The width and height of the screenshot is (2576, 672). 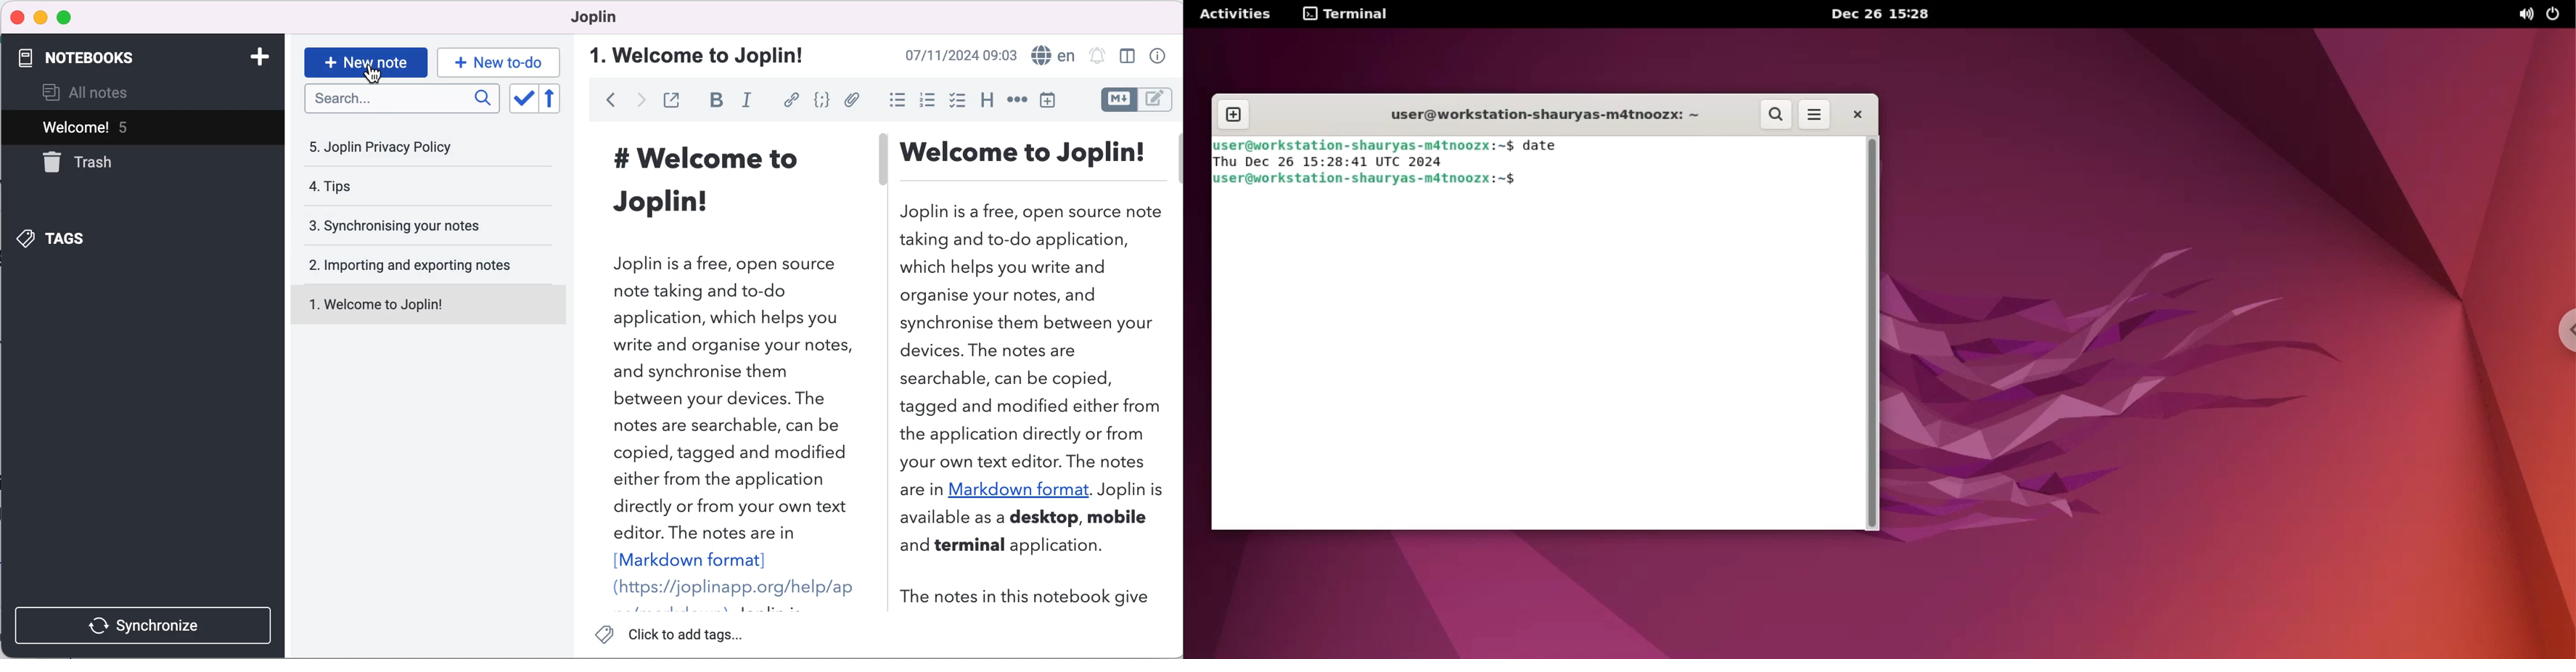 I want to click on synchronize, so click(x=142, y=623).